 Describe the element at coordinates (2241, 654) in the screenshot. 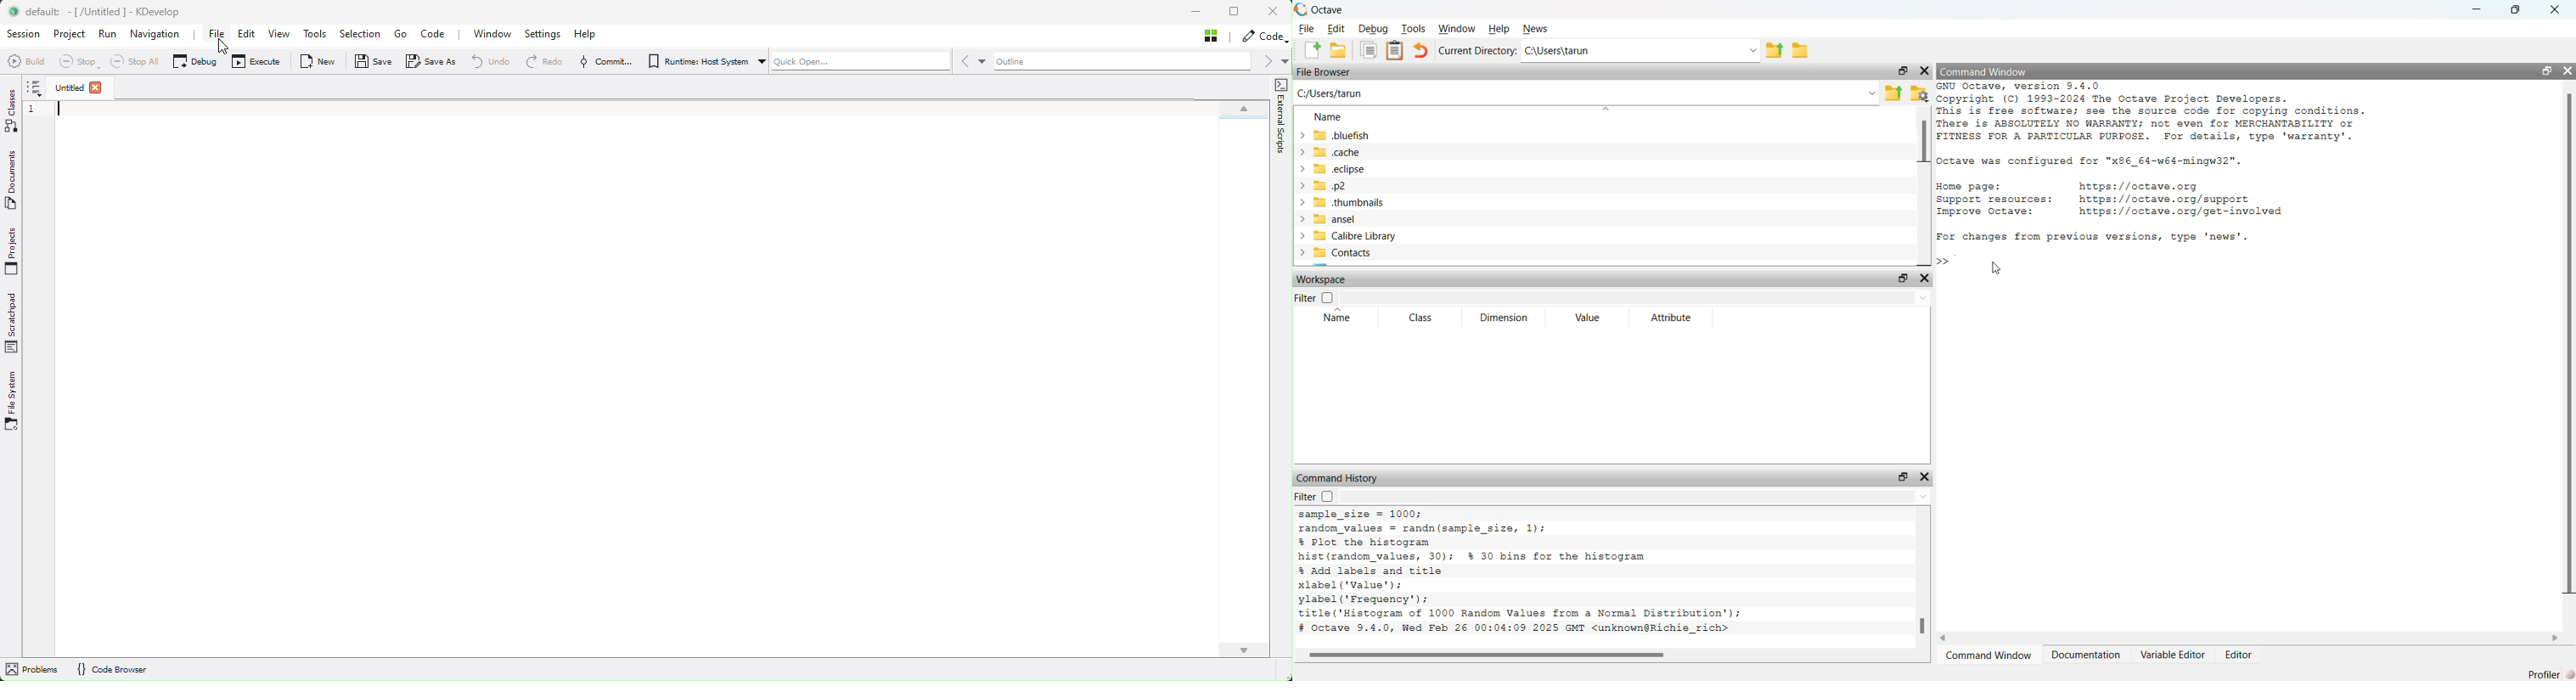

I see `Editor` at that location.